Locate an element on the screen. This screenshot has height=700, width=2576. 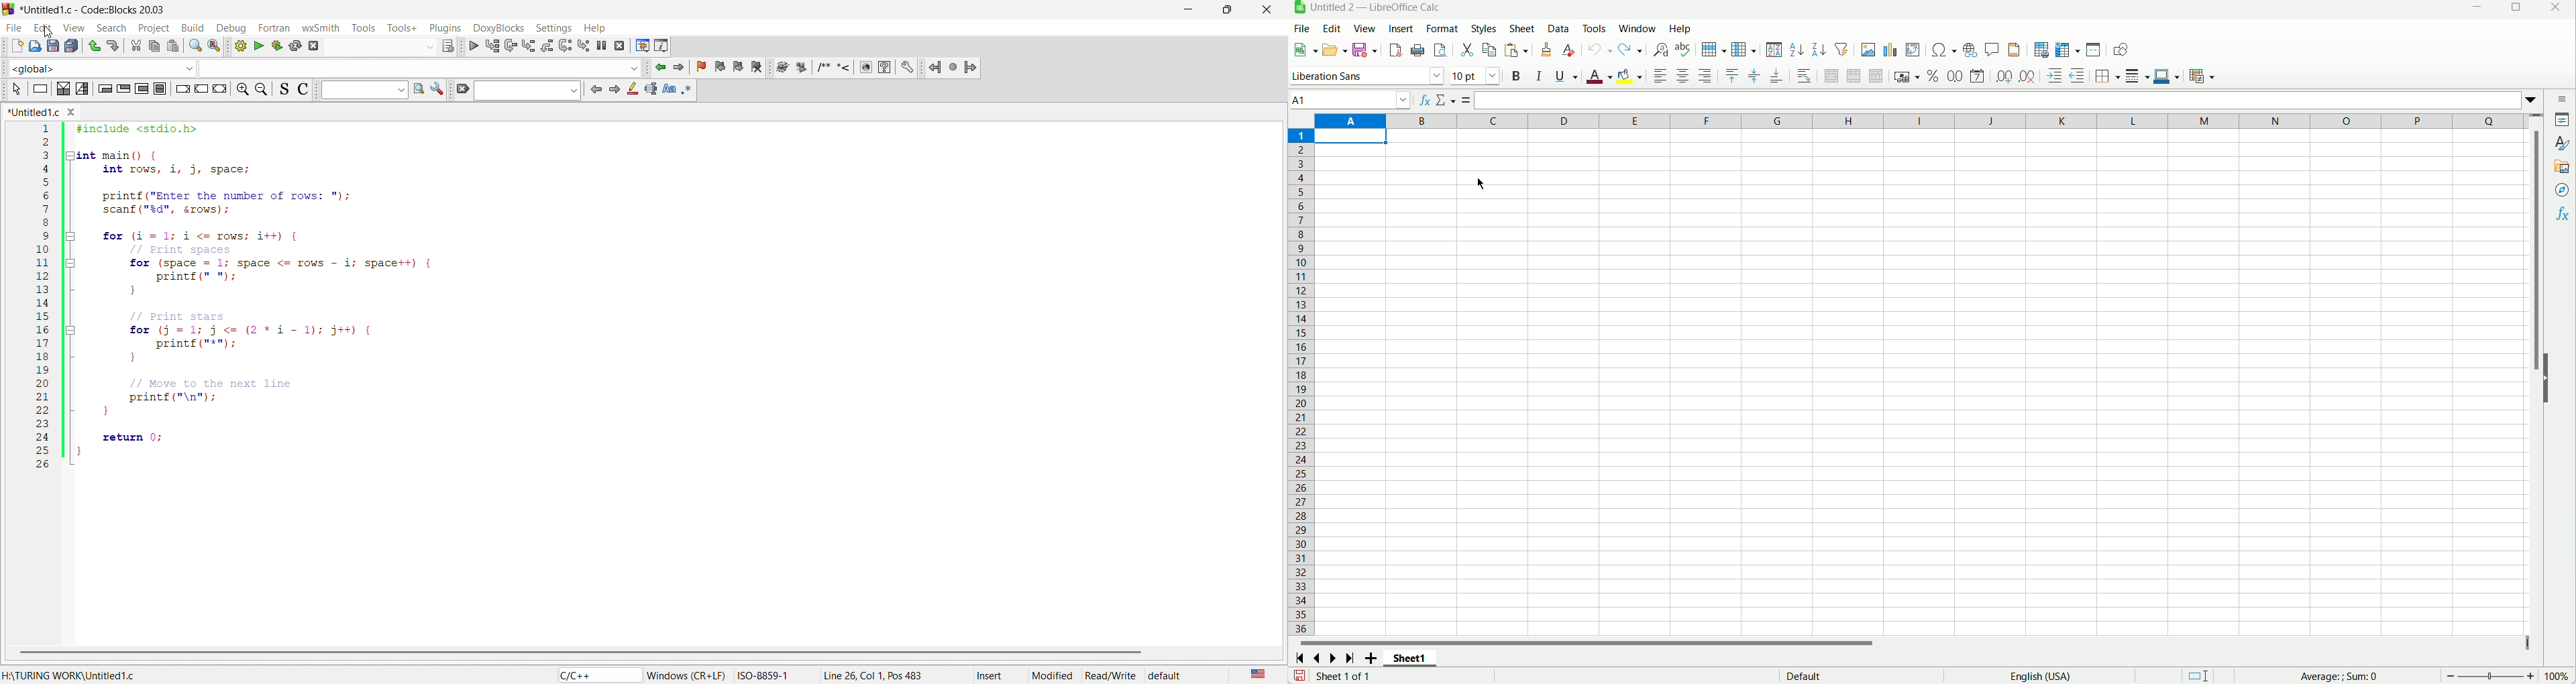
File is located at coordinates (1301, 28).